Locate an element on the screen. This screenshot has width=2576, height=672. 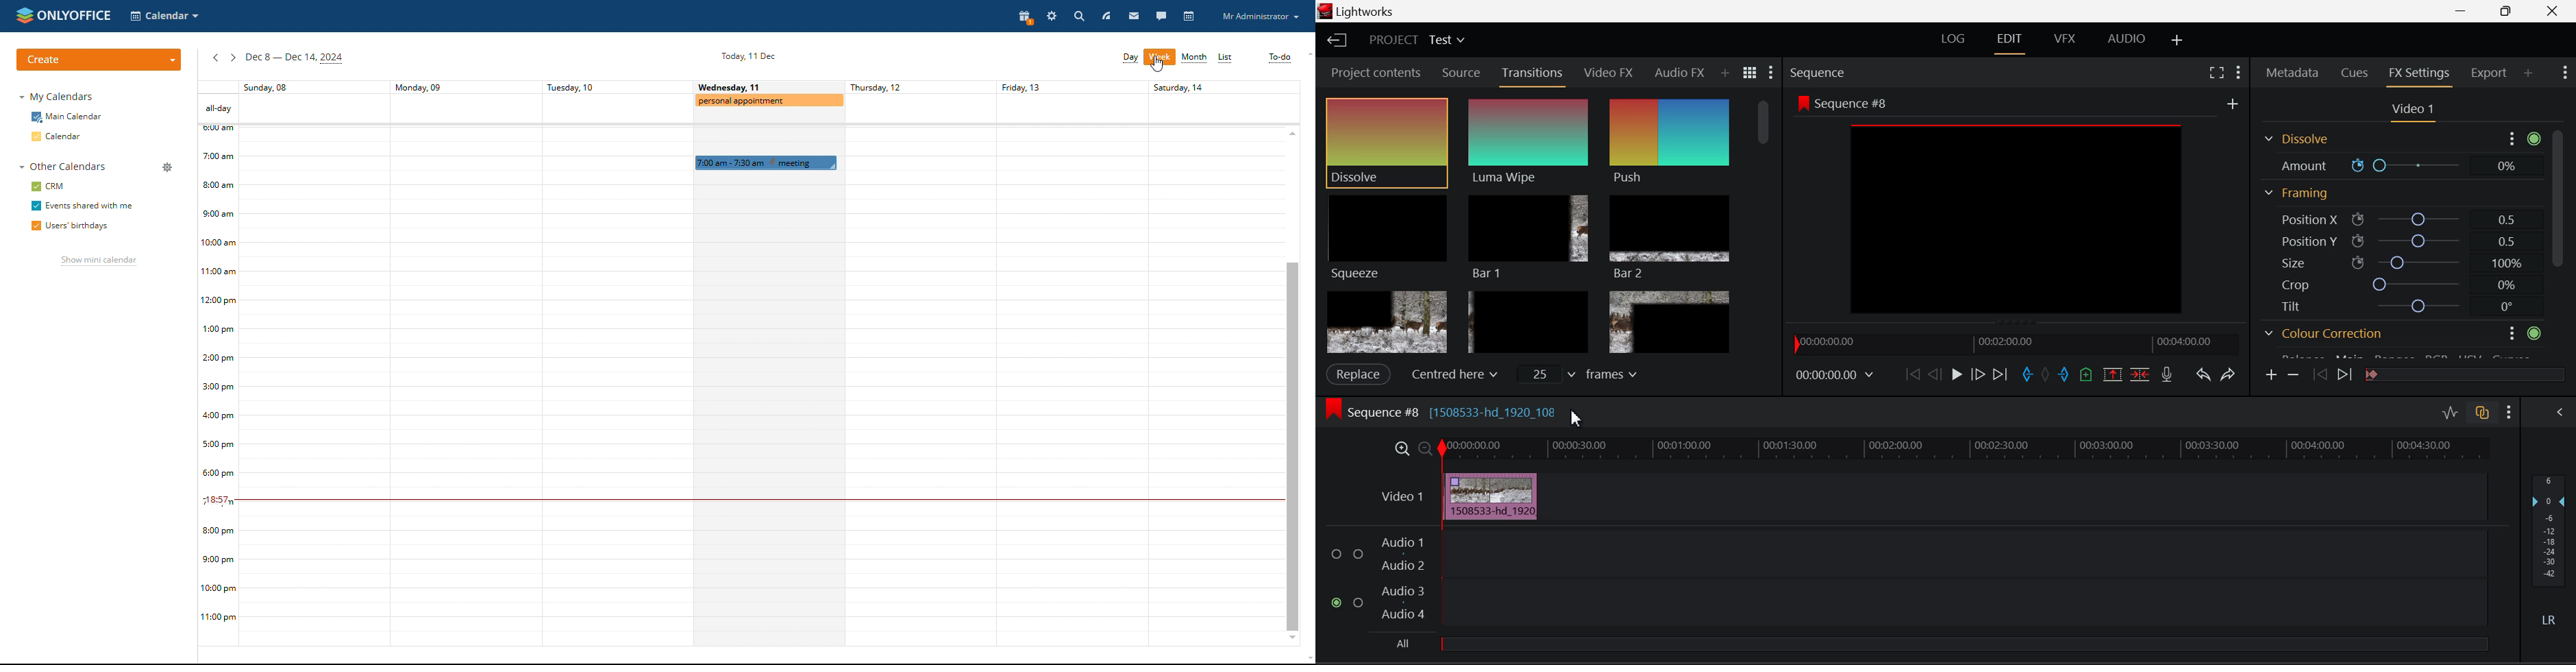
Previous keyframe is located at coordinates (2319, 375).